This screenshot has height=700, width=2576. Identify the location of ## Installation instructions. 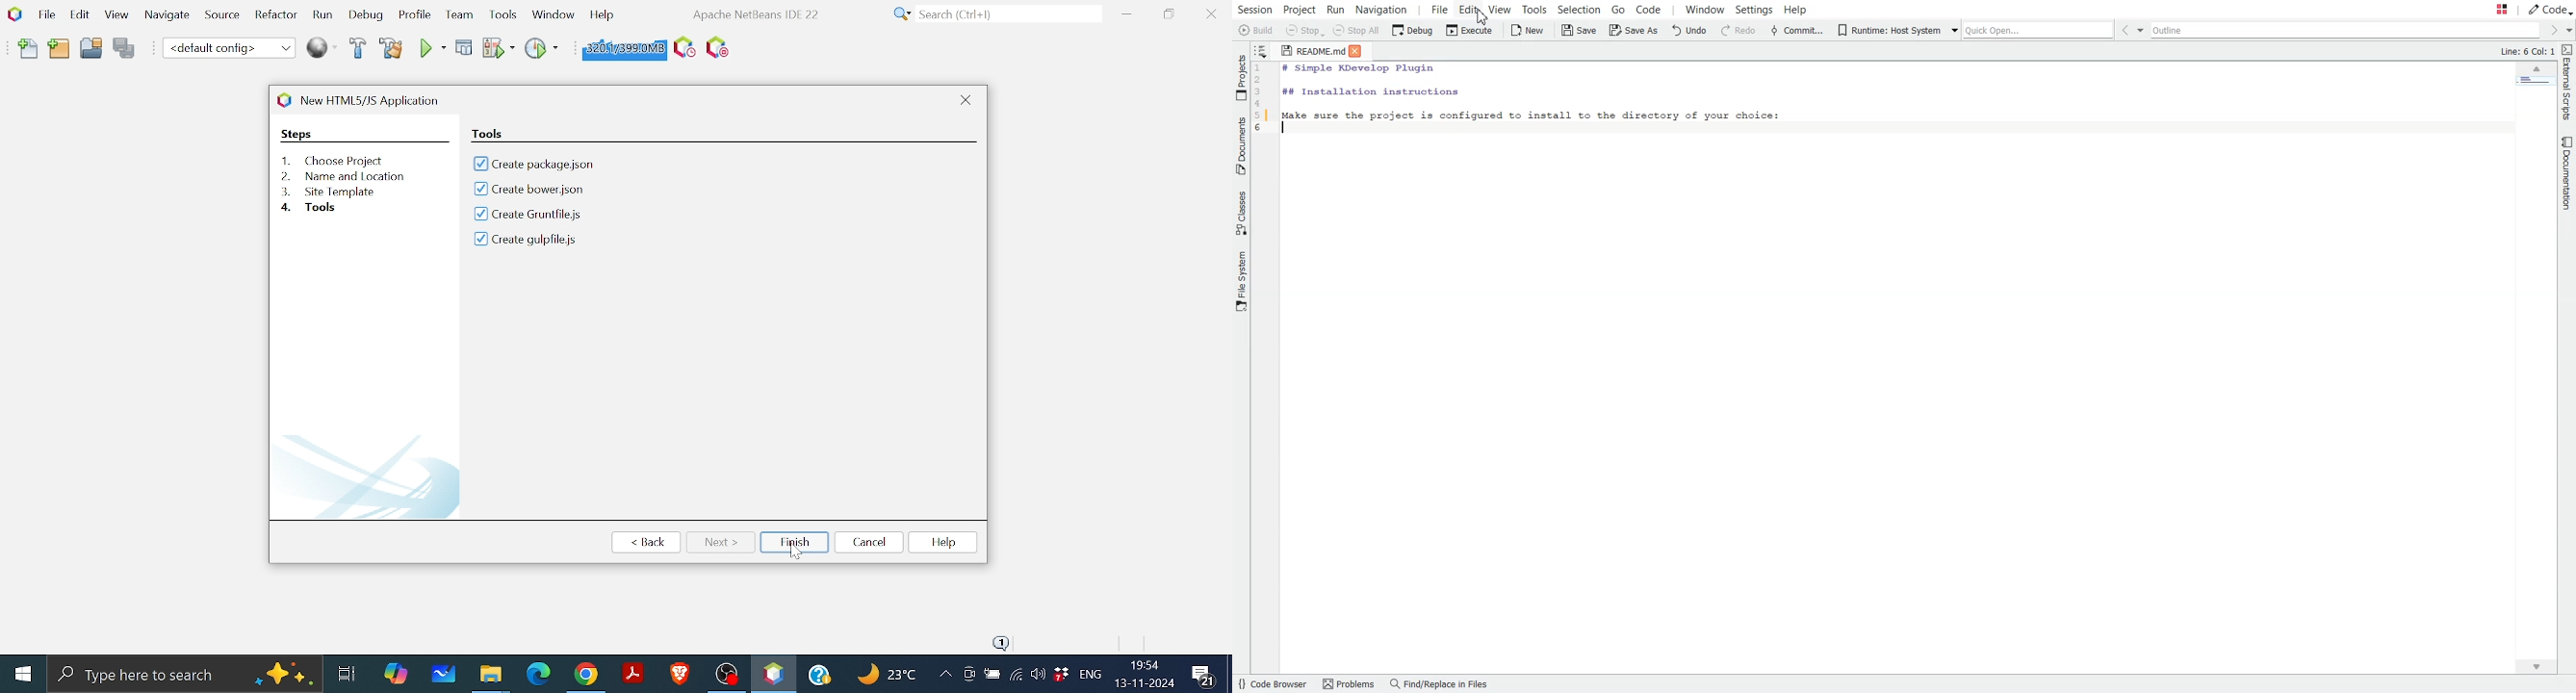
(1369, 91).